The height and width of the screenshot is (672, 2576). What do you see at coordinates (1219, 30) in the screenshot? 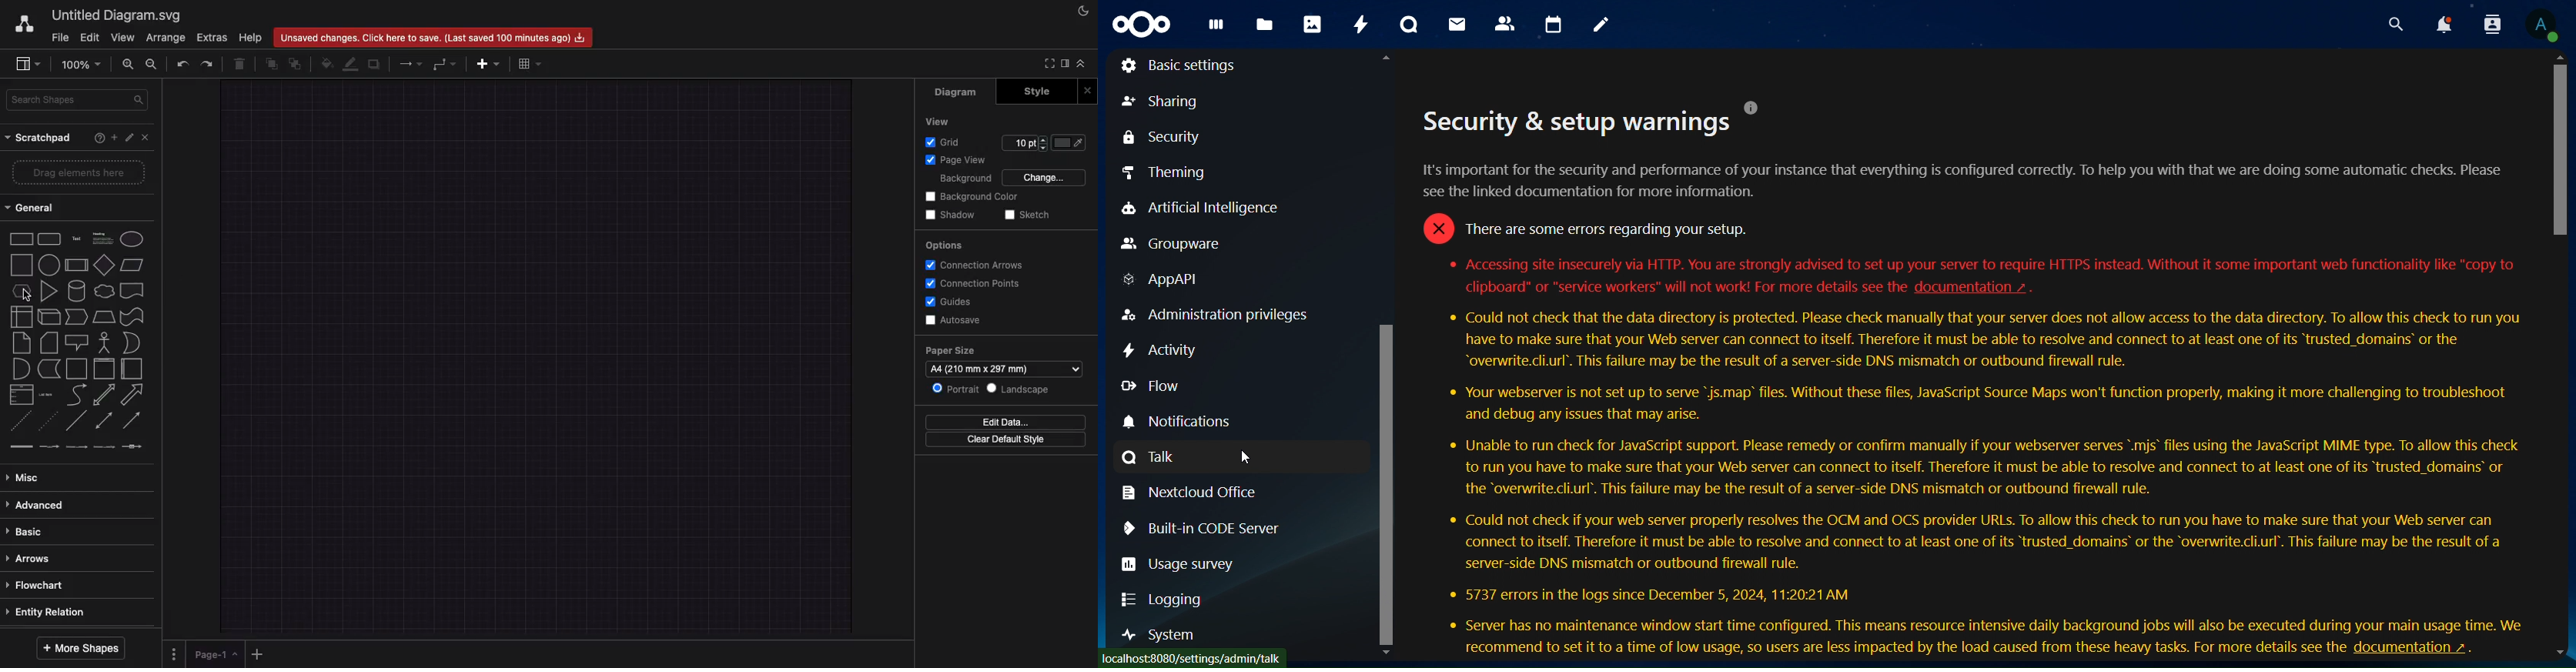
I see `files` at bounding box center [1219, 30].